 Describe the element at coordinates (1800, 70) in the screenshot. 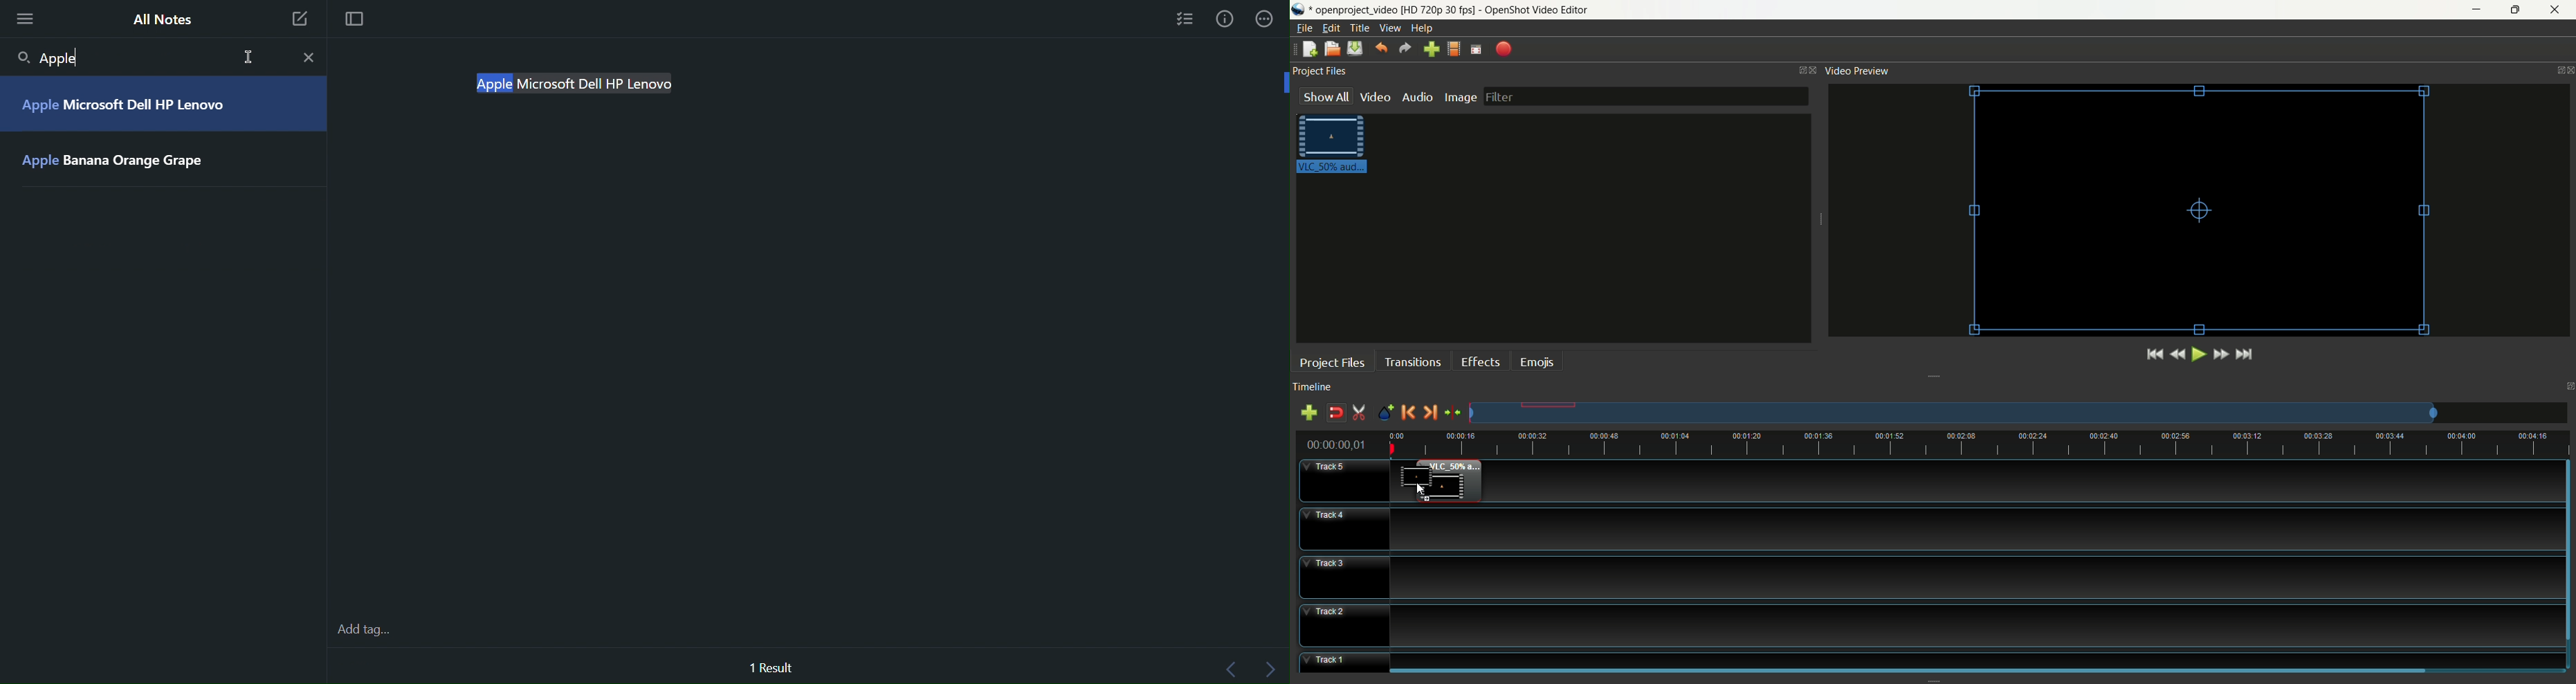

I see `maximize window` at that location.